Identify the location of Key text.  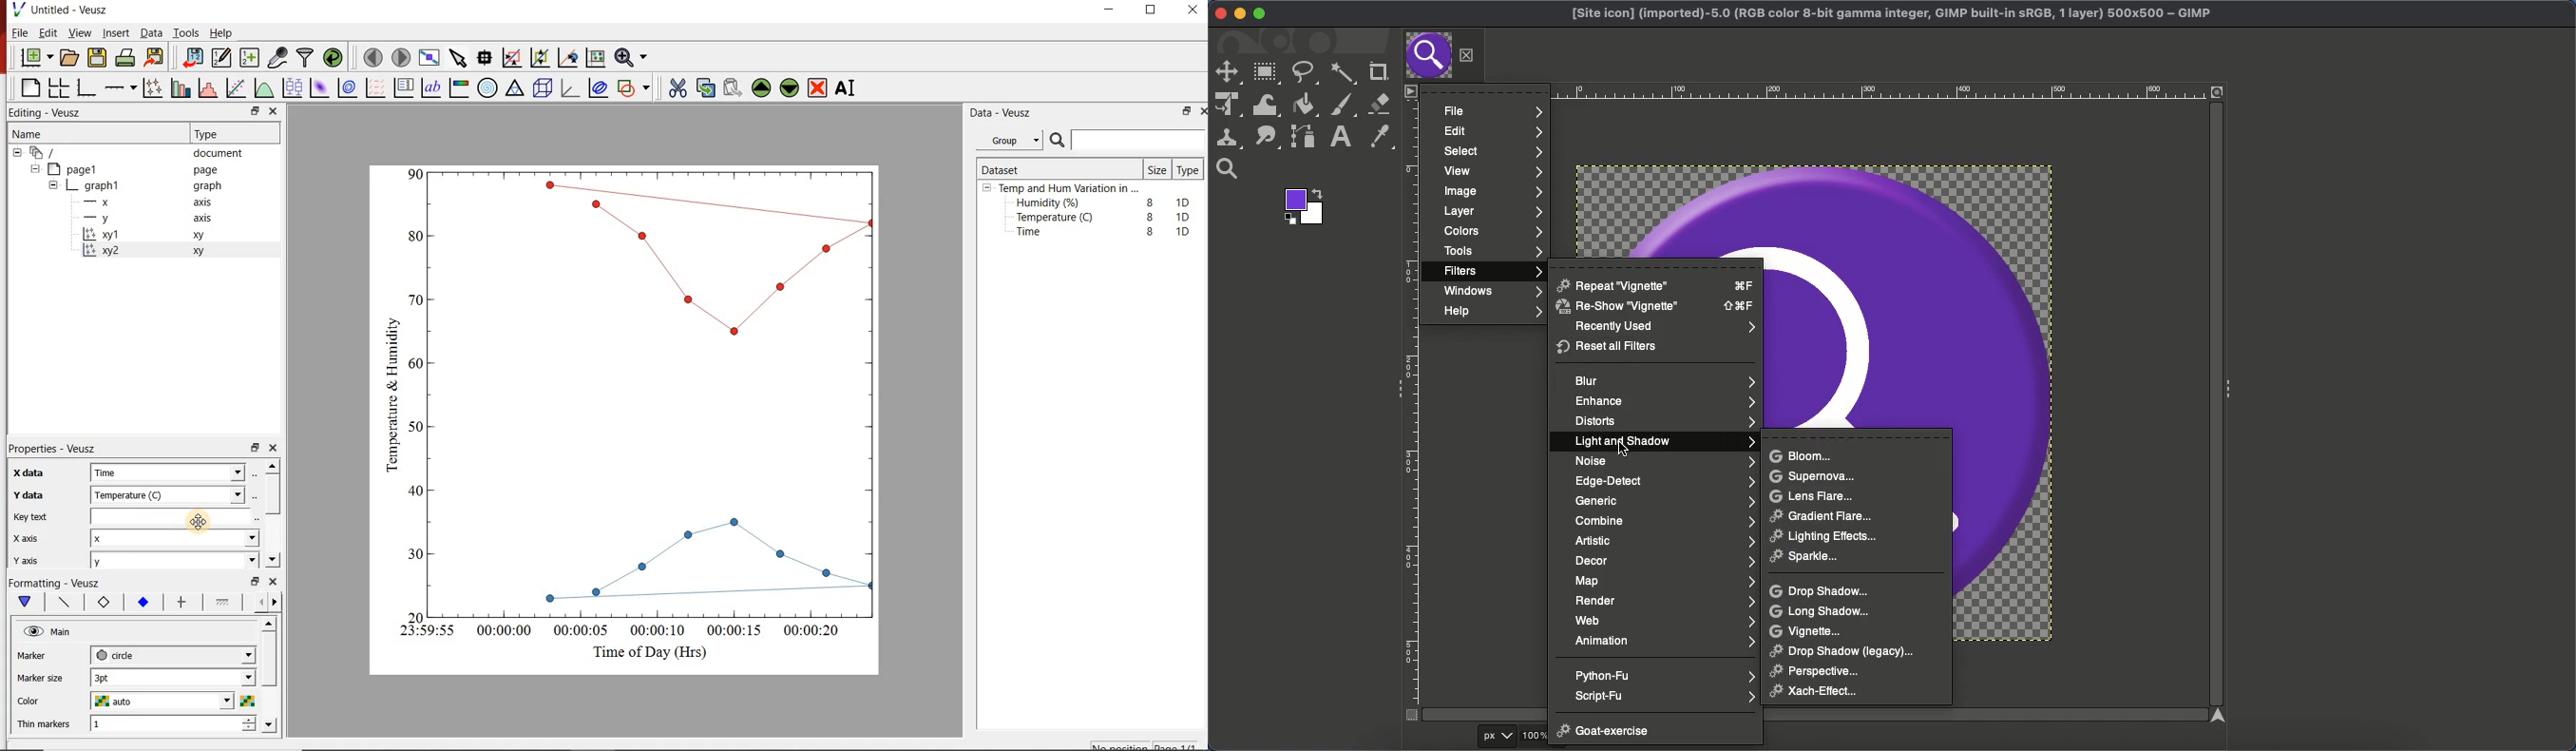
(124, 518).